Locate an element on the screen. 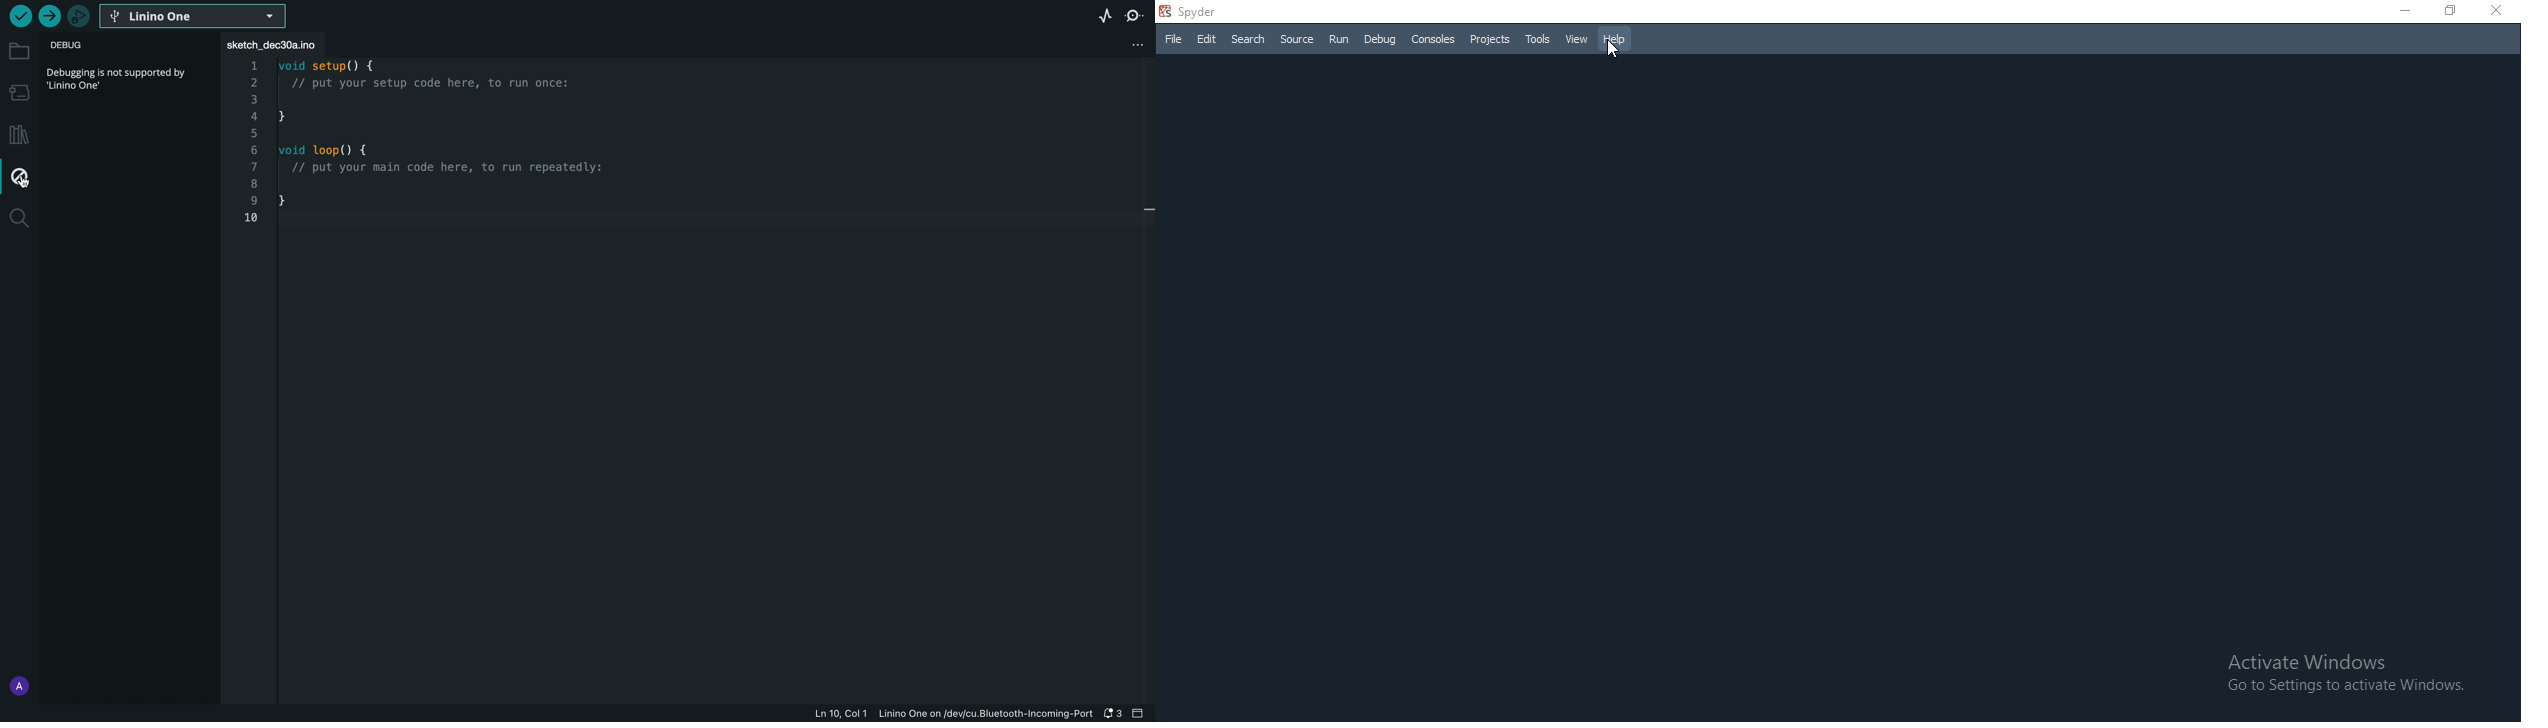 This screenshot has height=728, width=2548. Run is located at coordinates (1339, 39).